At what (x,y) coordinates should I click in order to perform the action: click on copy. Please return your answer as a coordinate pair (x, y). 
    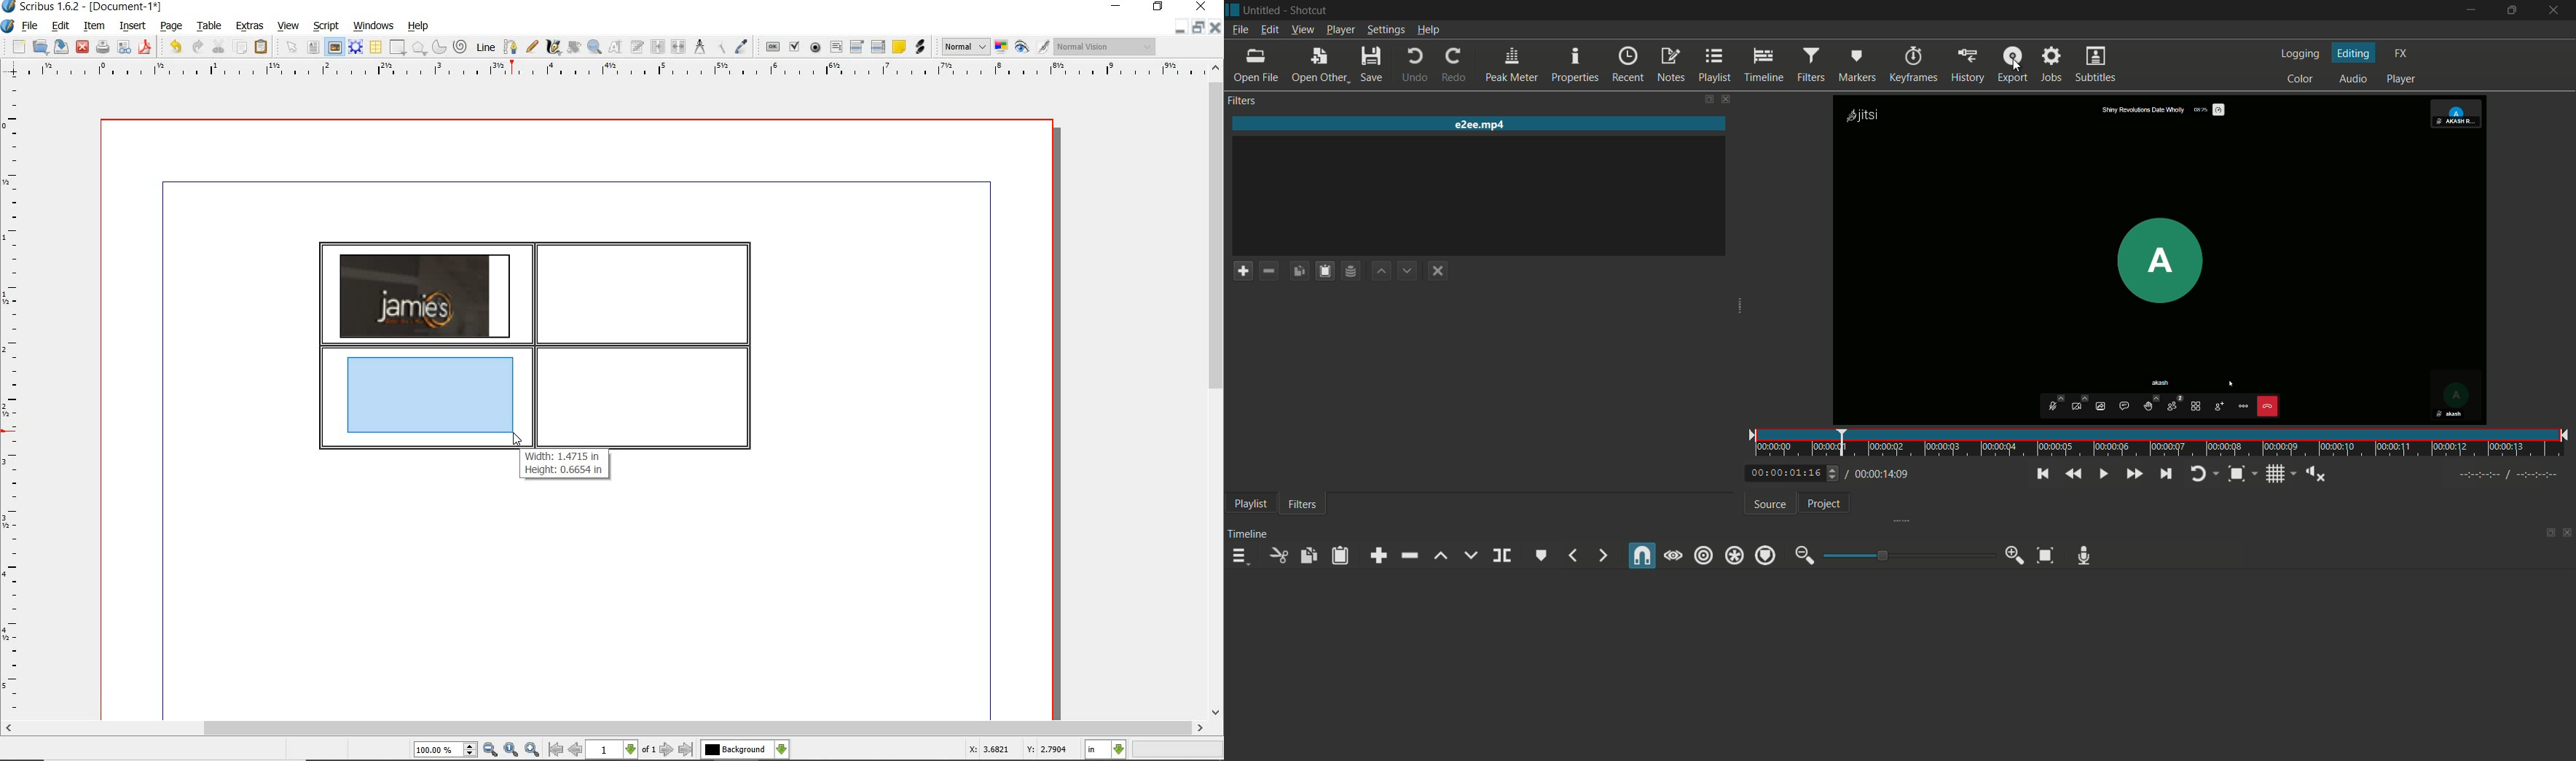
    Looking at the image, I should click on (241, 48).